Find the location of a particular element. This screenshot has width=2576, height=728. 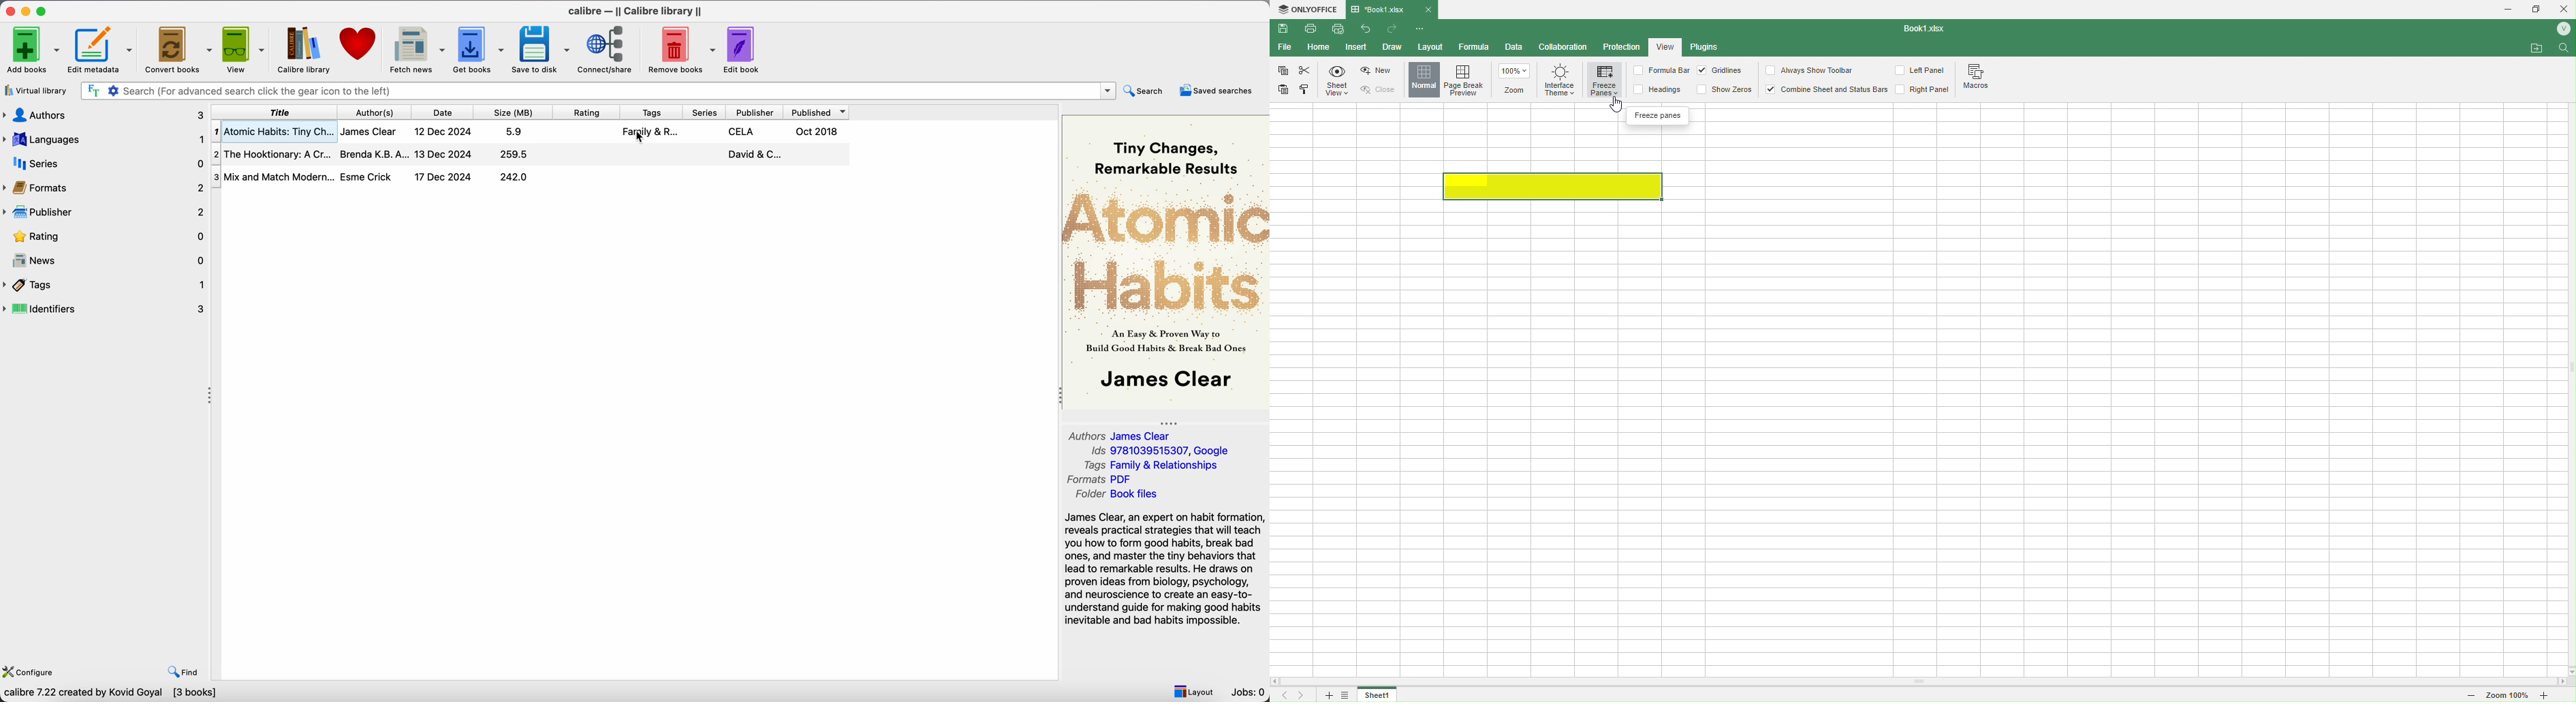

edit book is located at coordinates (745, 48).